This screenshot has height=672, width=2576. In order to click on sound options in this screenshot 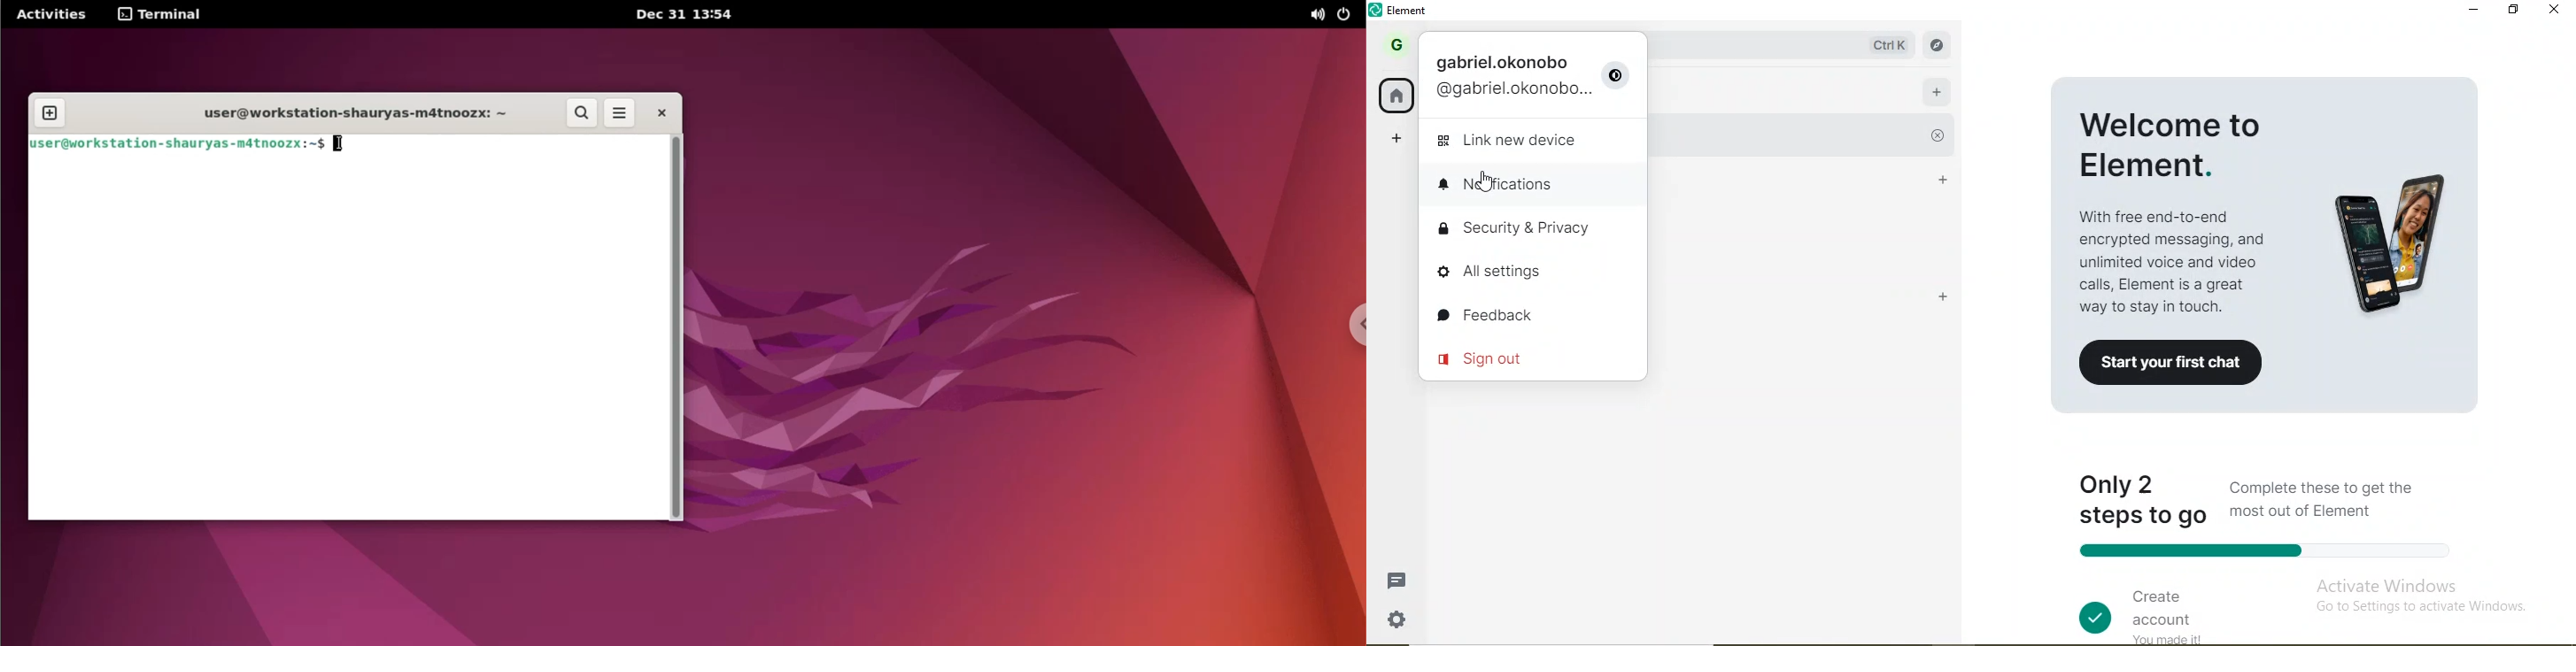, I will do `click(1315, 15)`.